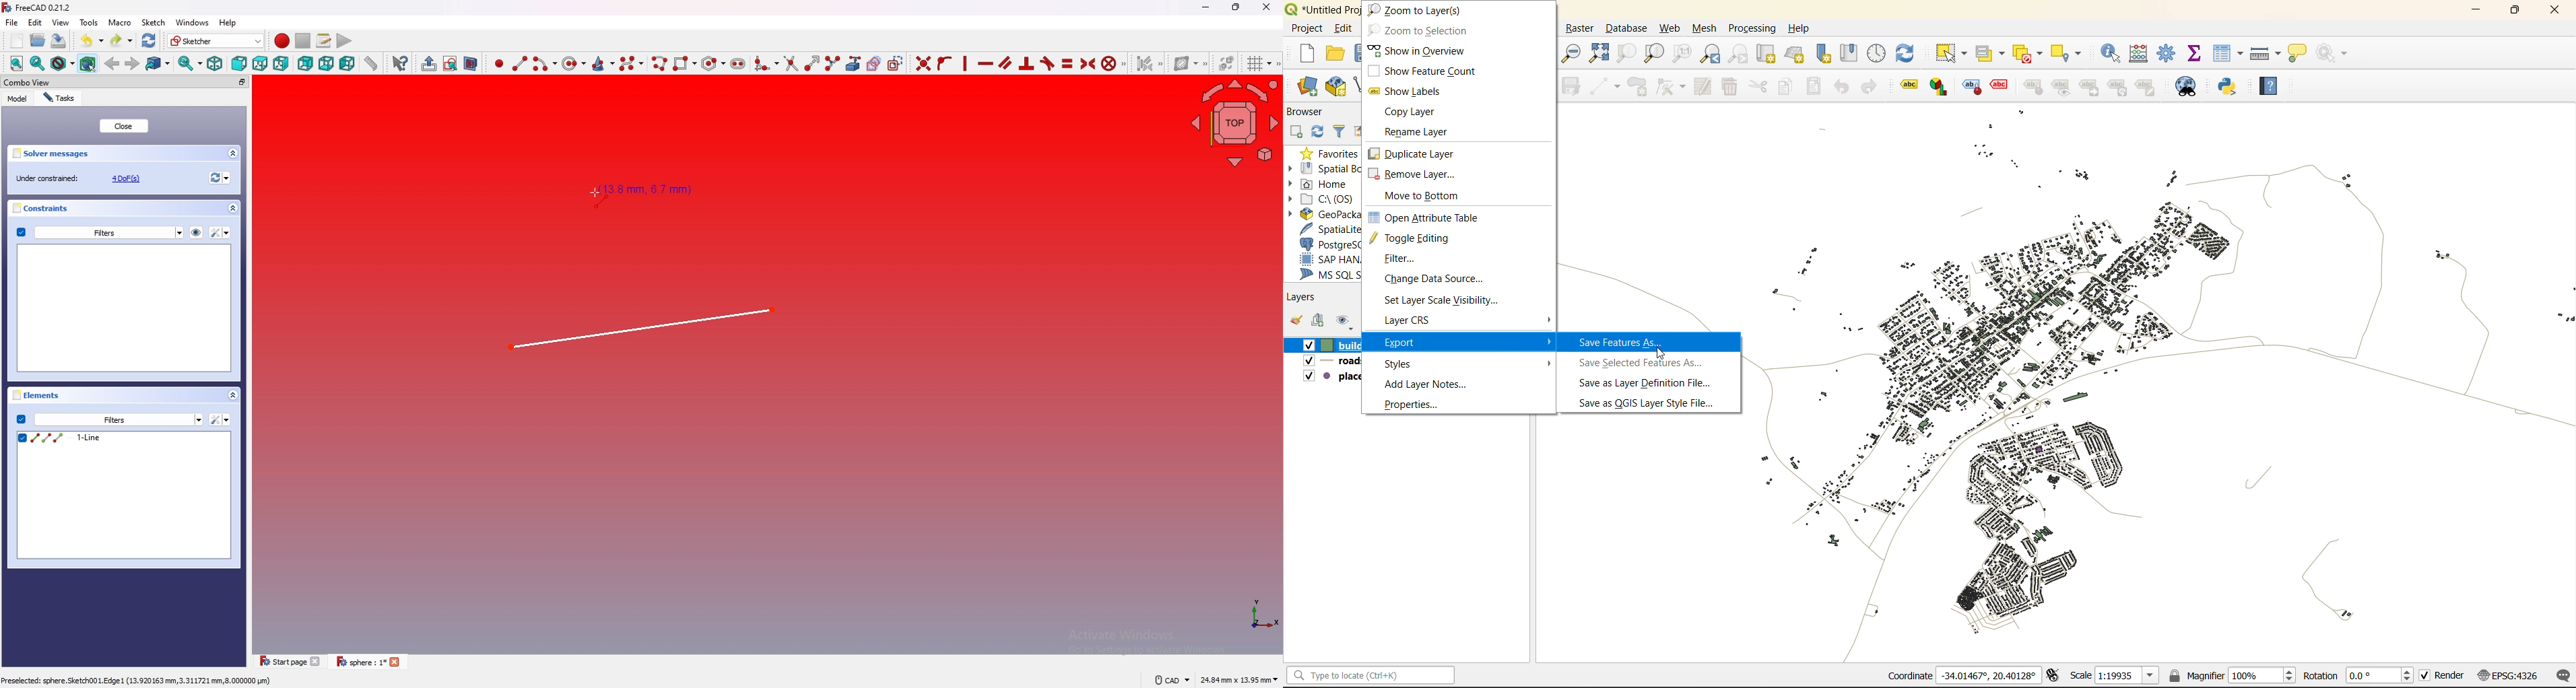 The width and height of the screenshot is (2576, 700). What do you see at coordinates (1812, 88) in the screenshot?
I see `paste` at bounding box center [1812, 88].